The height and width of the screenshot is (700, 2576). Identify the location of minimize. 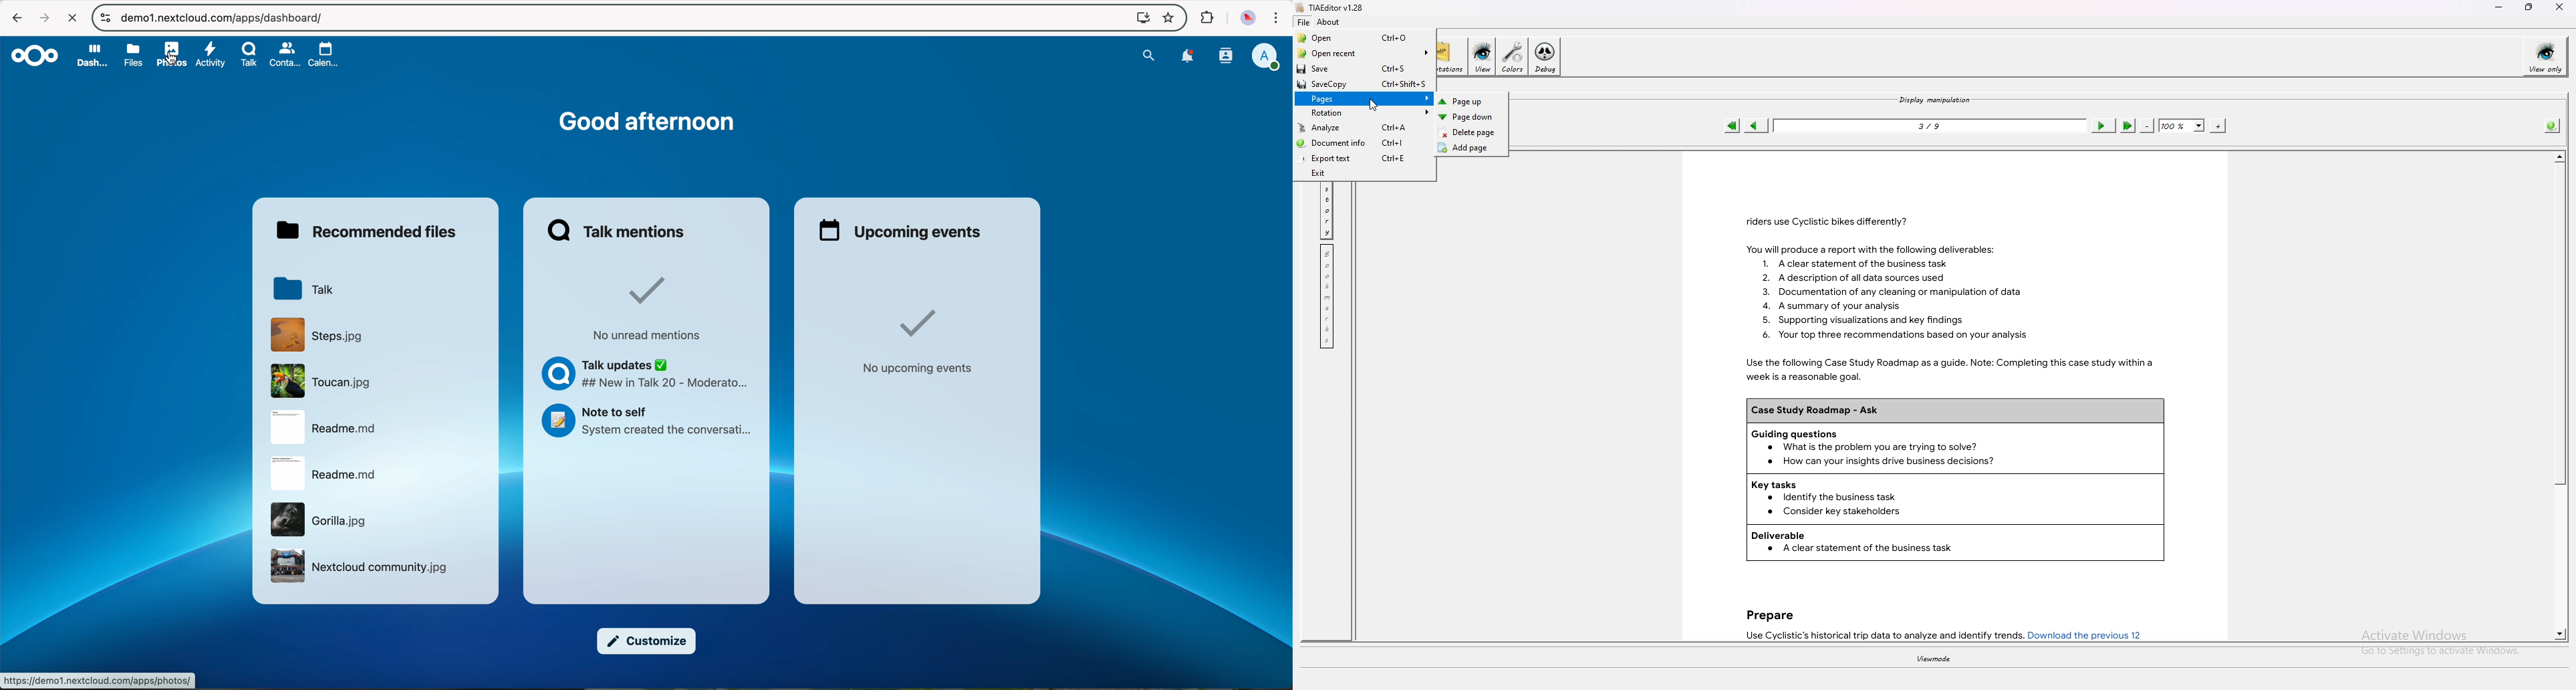
(2498, 7).